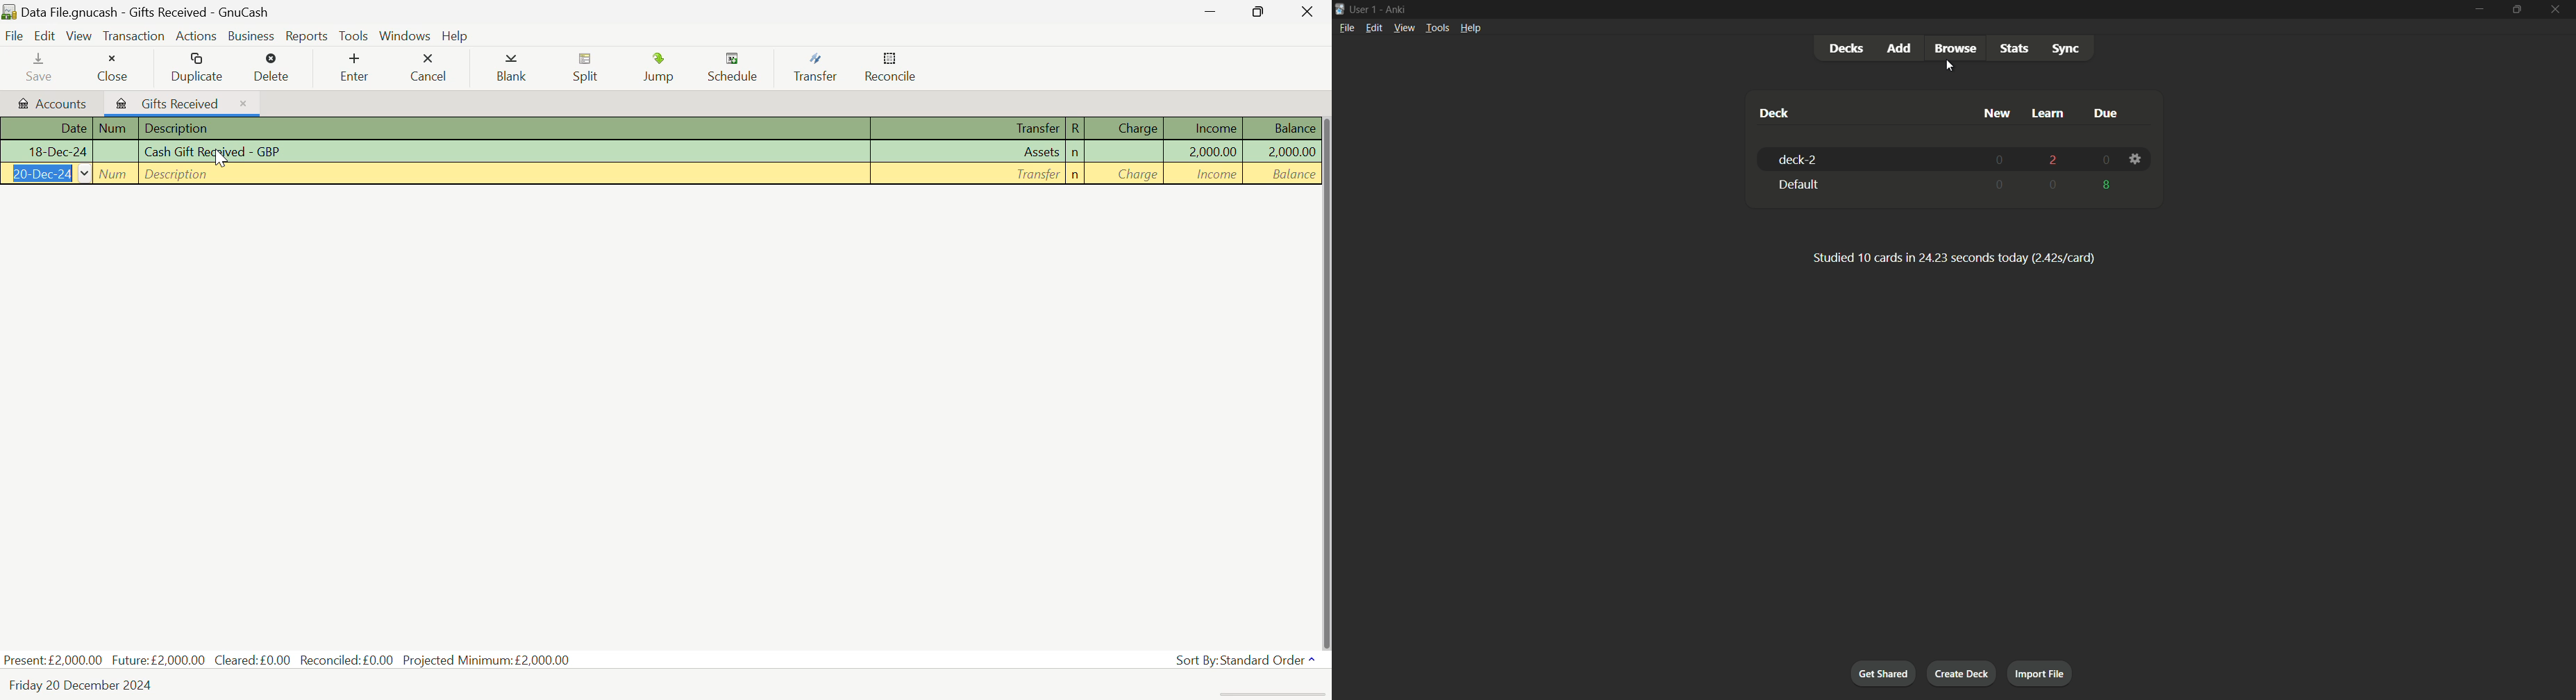 This screenshot has height=700, width=2576. What do you see at coordinates (2041, 674) in the screenshot?
I see `Import file` at bounding box center [2041, 674].